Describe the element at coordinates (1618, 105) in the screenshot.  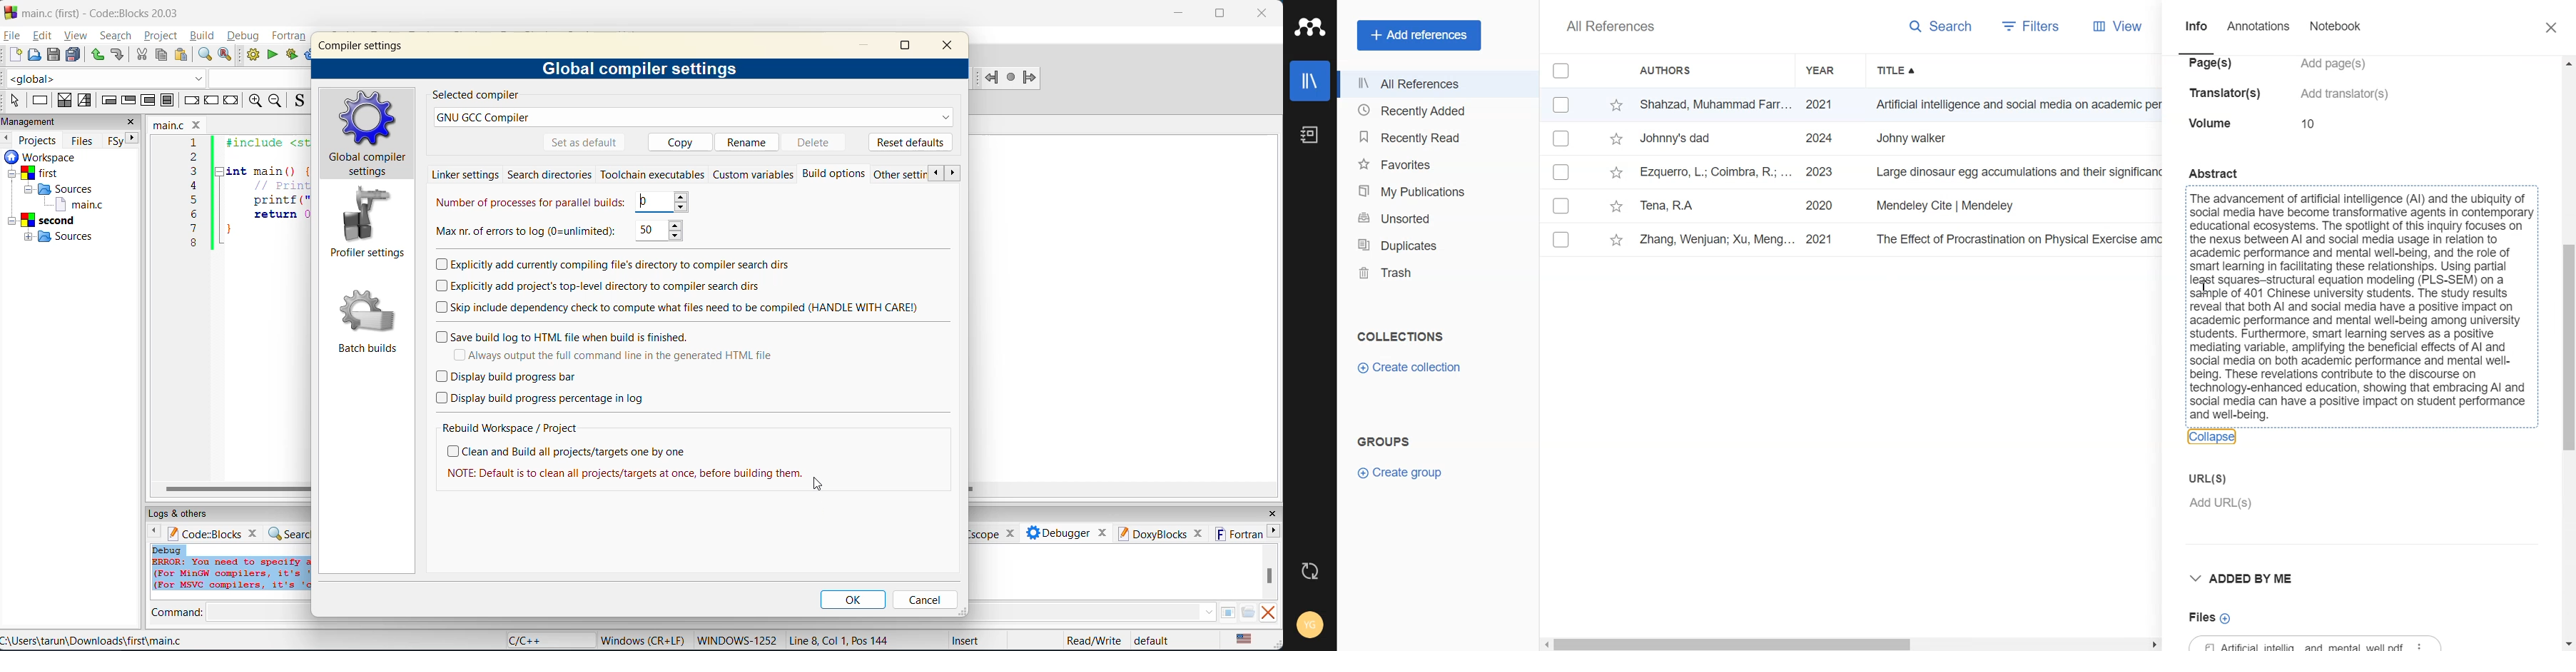
I see `star` at that location.